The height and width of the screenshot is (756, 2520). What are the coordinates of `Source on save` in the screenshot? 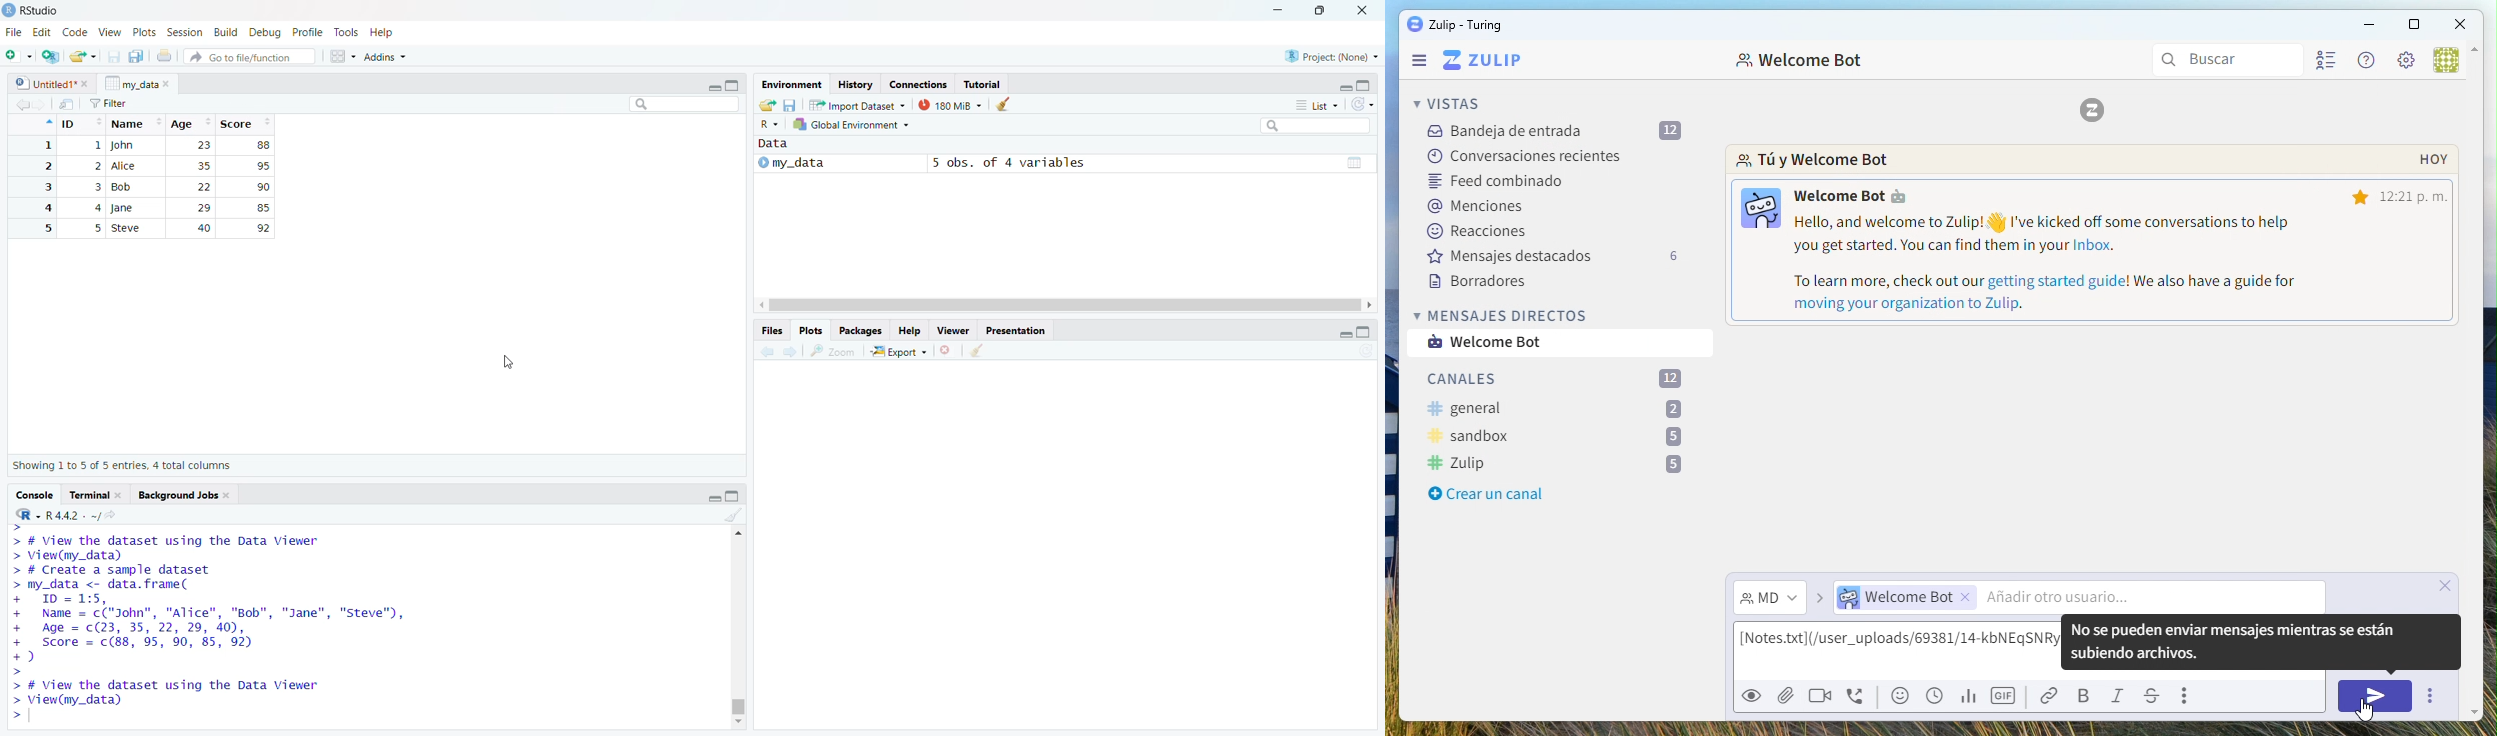 It's located at (148, 105).